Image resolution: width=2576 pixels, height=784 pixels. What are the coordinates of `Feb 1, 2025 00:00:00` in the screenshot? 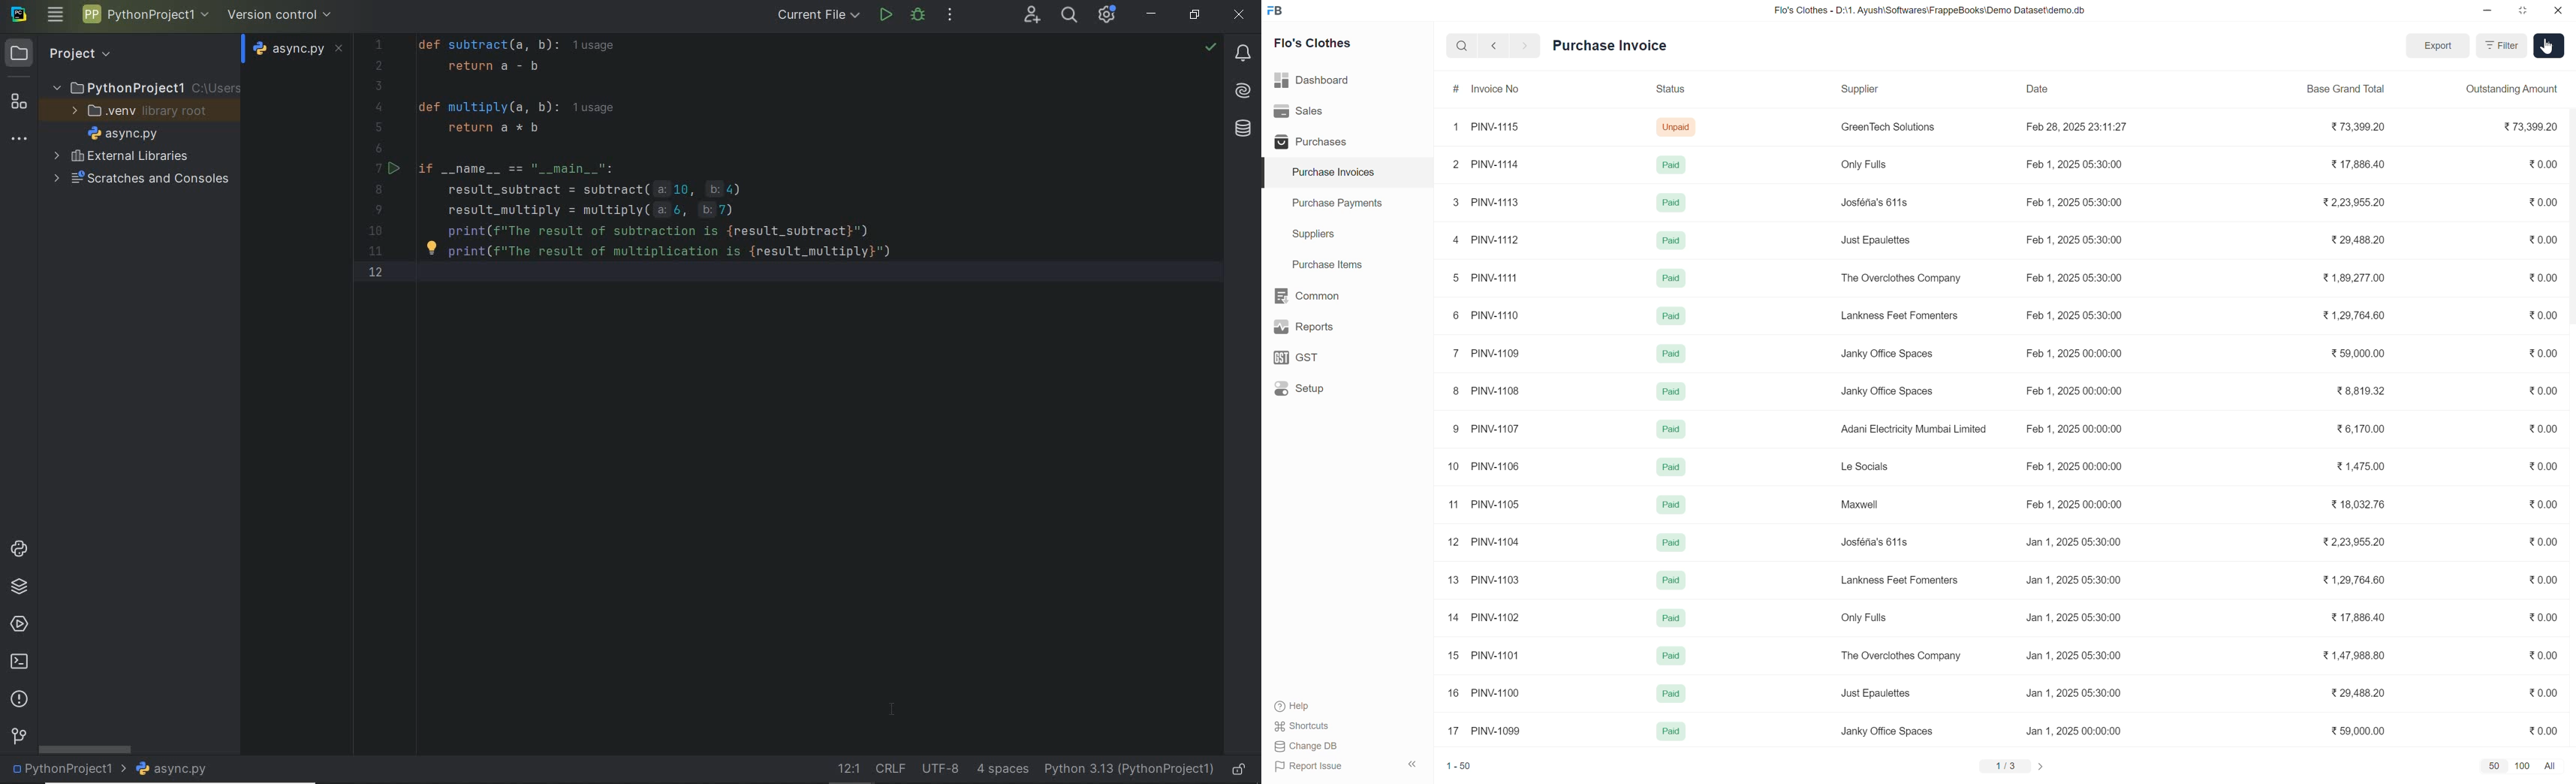 It's located at (2080, 430).